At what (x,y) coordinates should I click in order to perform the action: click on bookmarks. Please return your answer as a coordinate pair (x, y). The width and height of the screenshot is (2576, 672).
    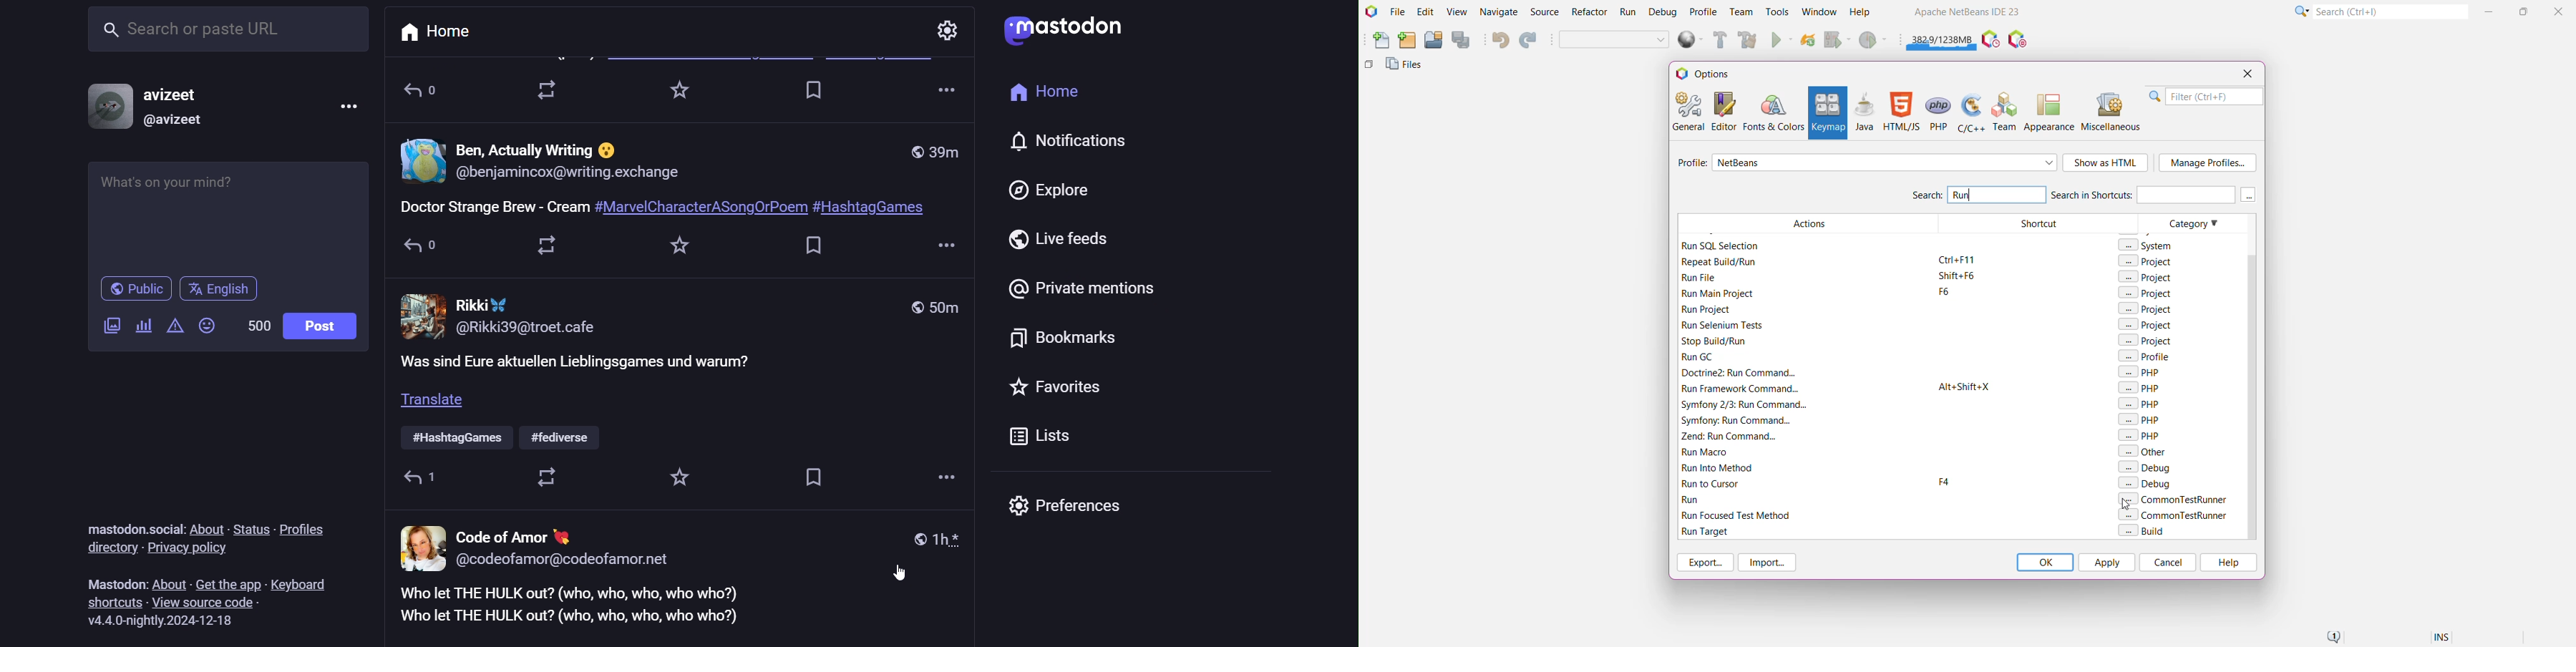
    Looking at the image, I should click on (1066, 343).